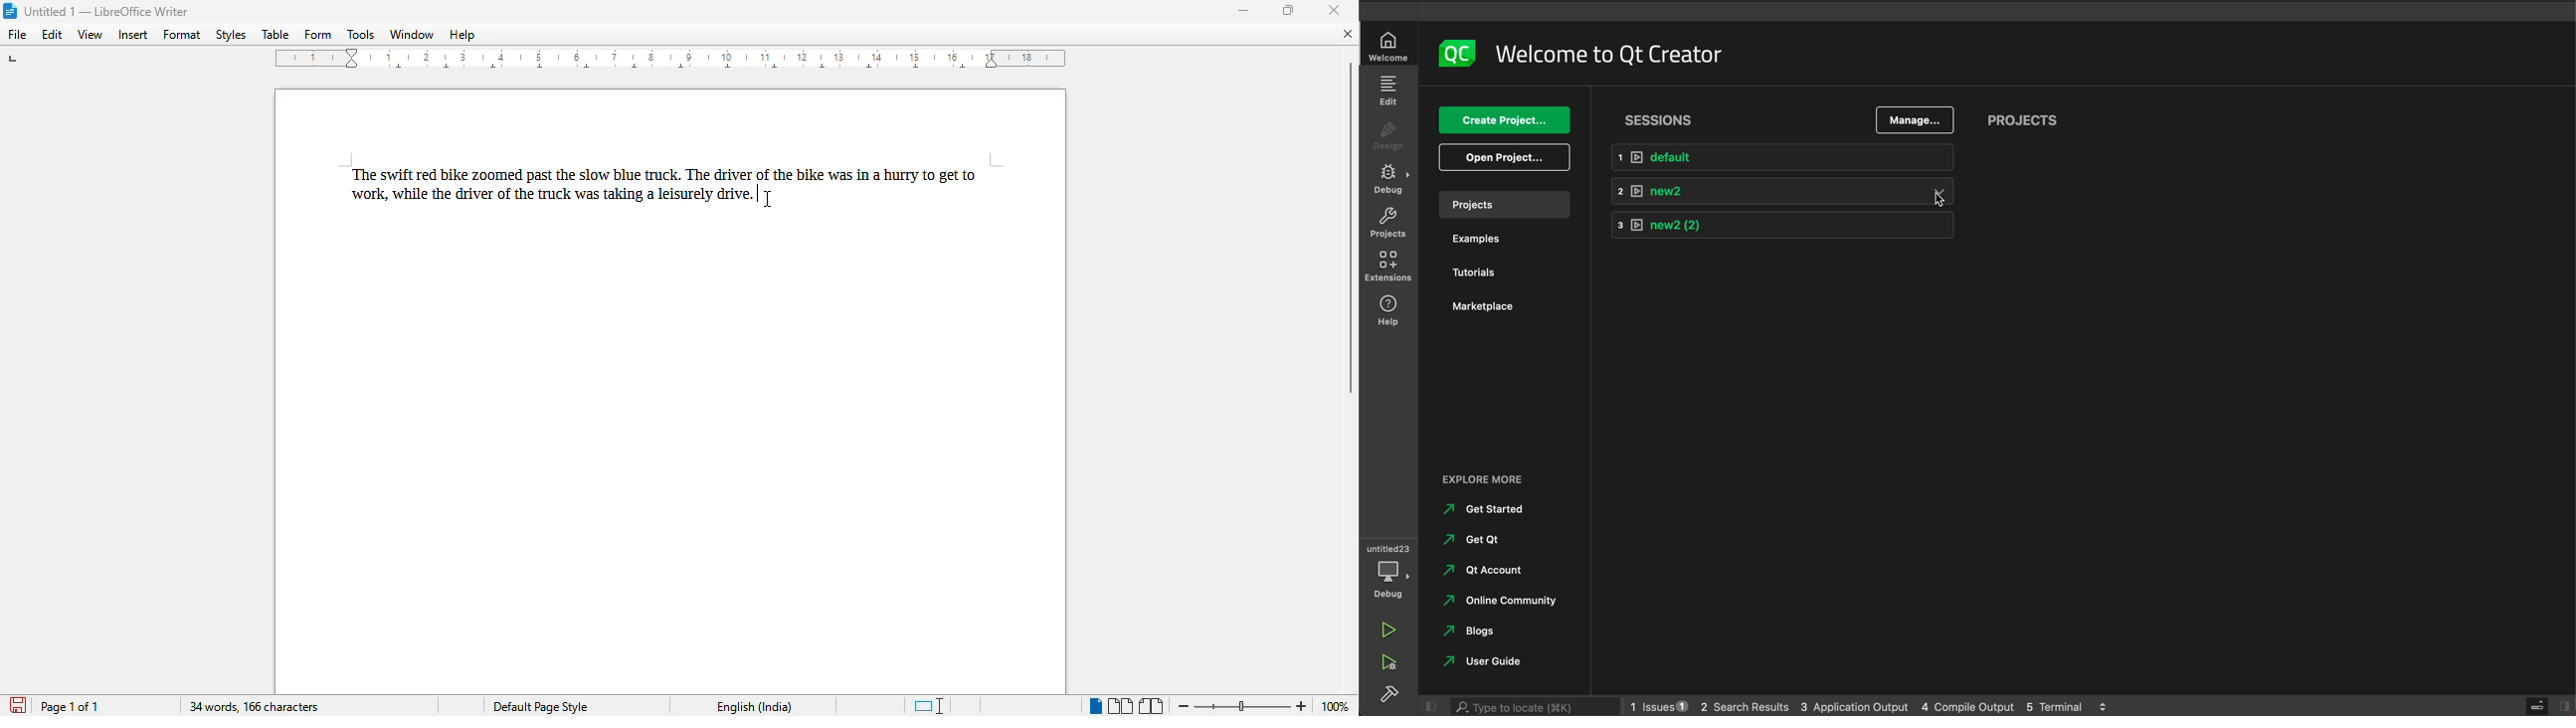 The width and height of the screenshot is (2576, 728). I want to click on LibreOffice logo, so click(9, 10).